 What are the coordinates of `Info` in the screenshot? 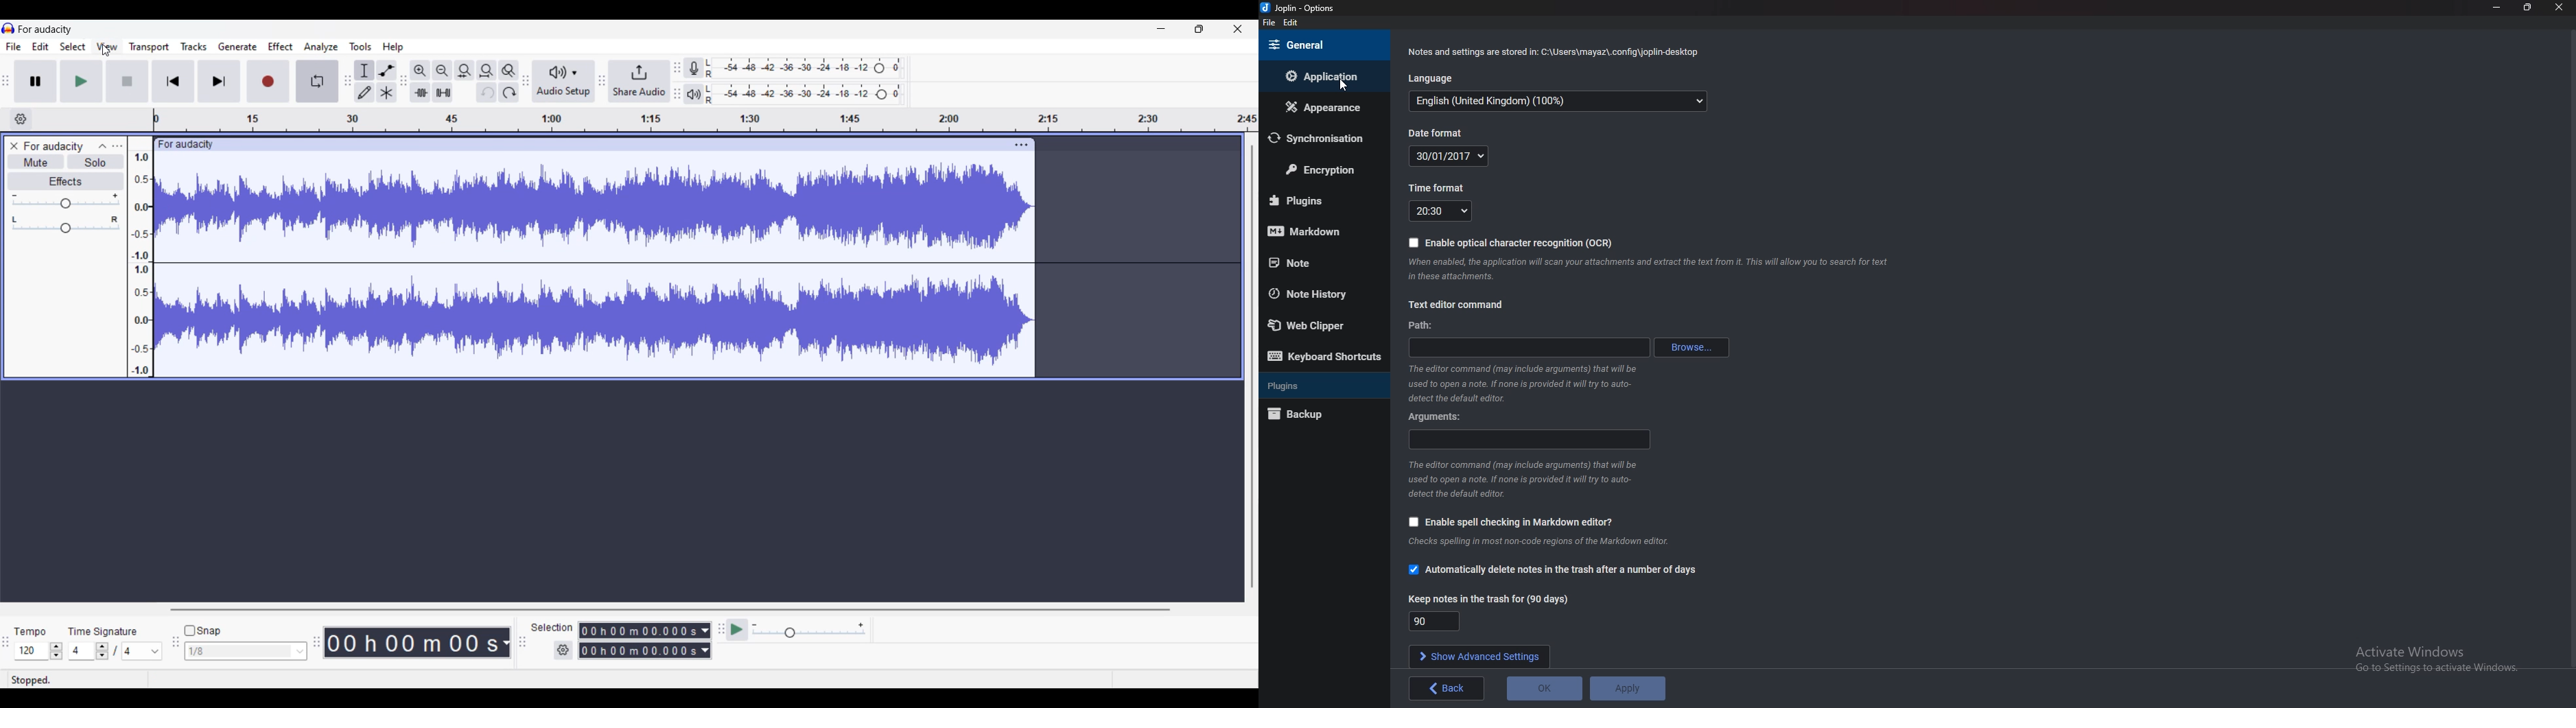 It's located at (1556, 53).